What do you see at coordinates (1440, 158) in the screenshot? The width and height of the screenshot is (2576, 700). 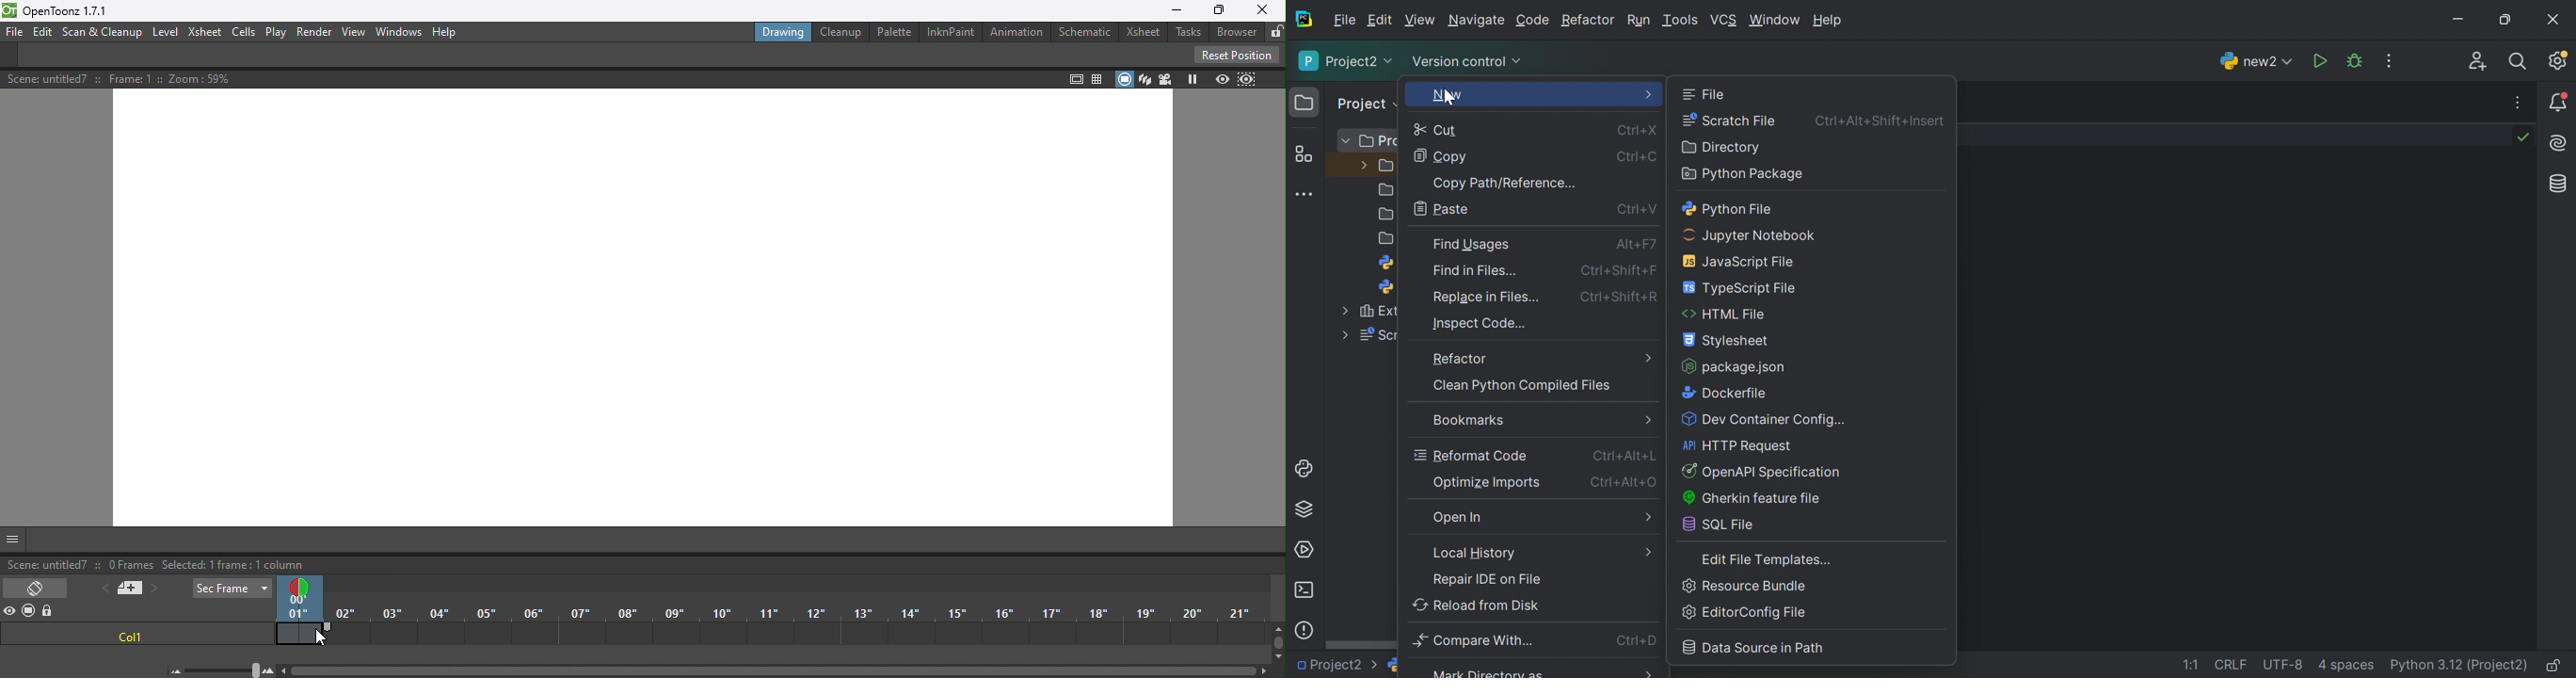 I see `Copy` at bounding box center [1440, 158].